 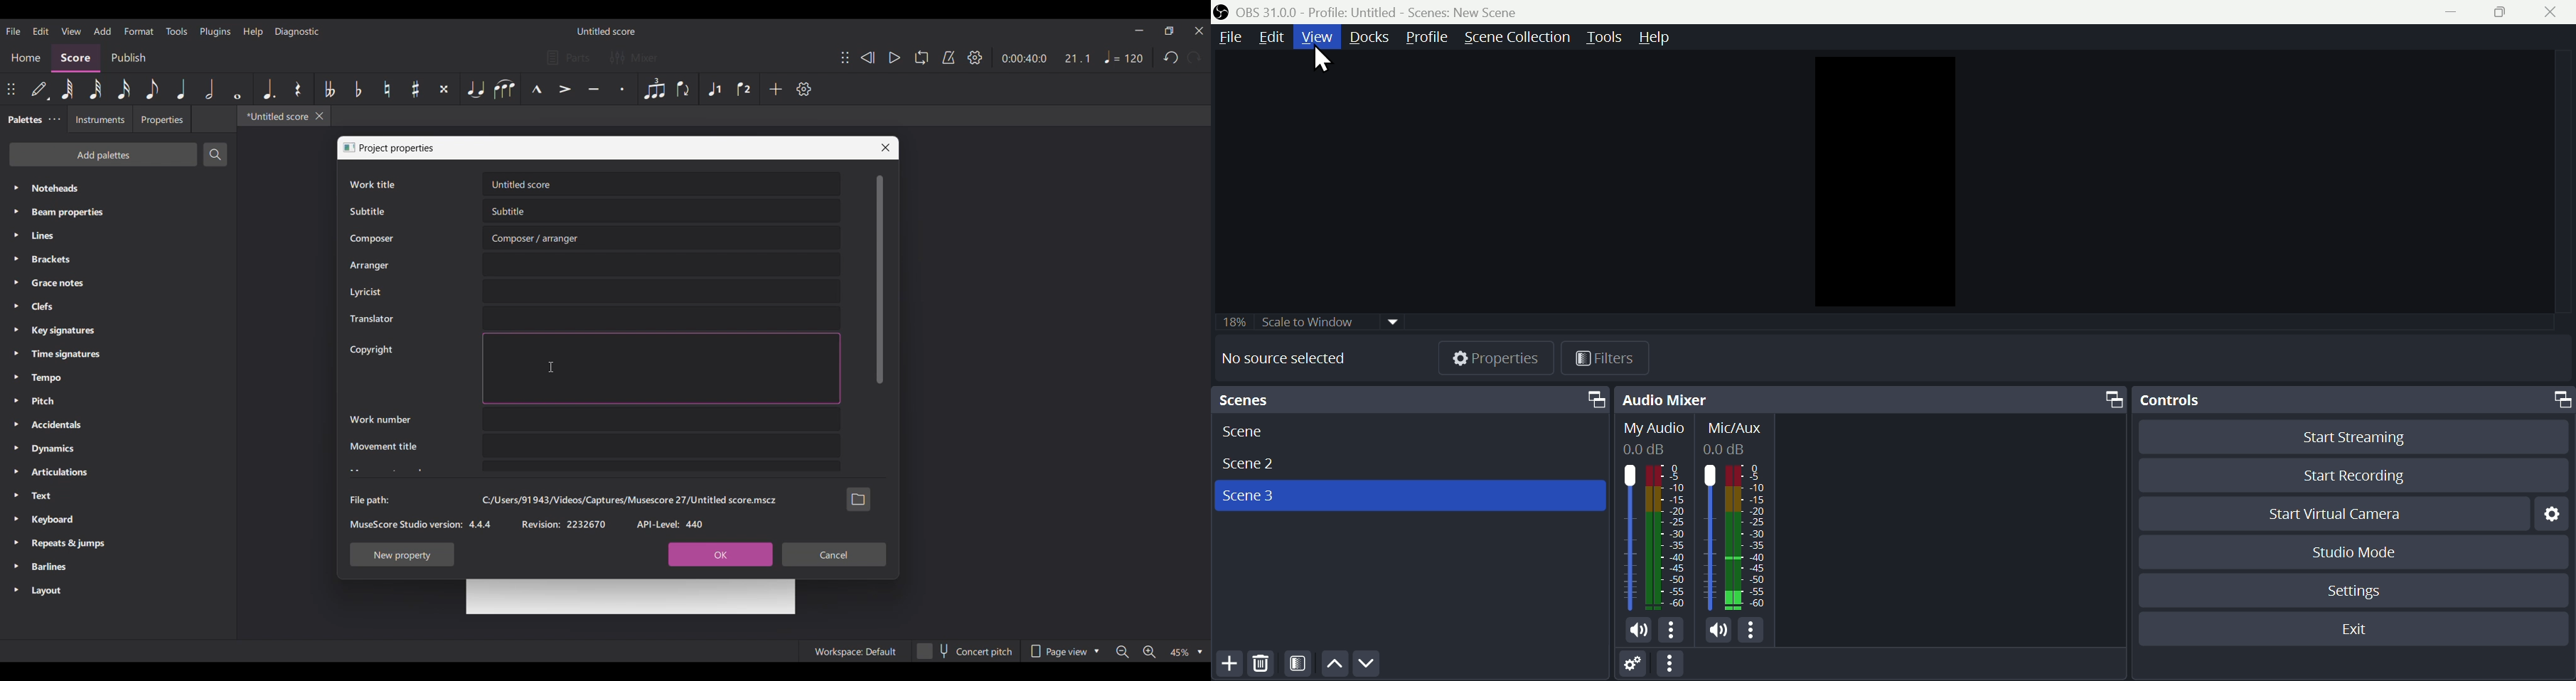 I want to click on Settings, so click(x=804, y=89).